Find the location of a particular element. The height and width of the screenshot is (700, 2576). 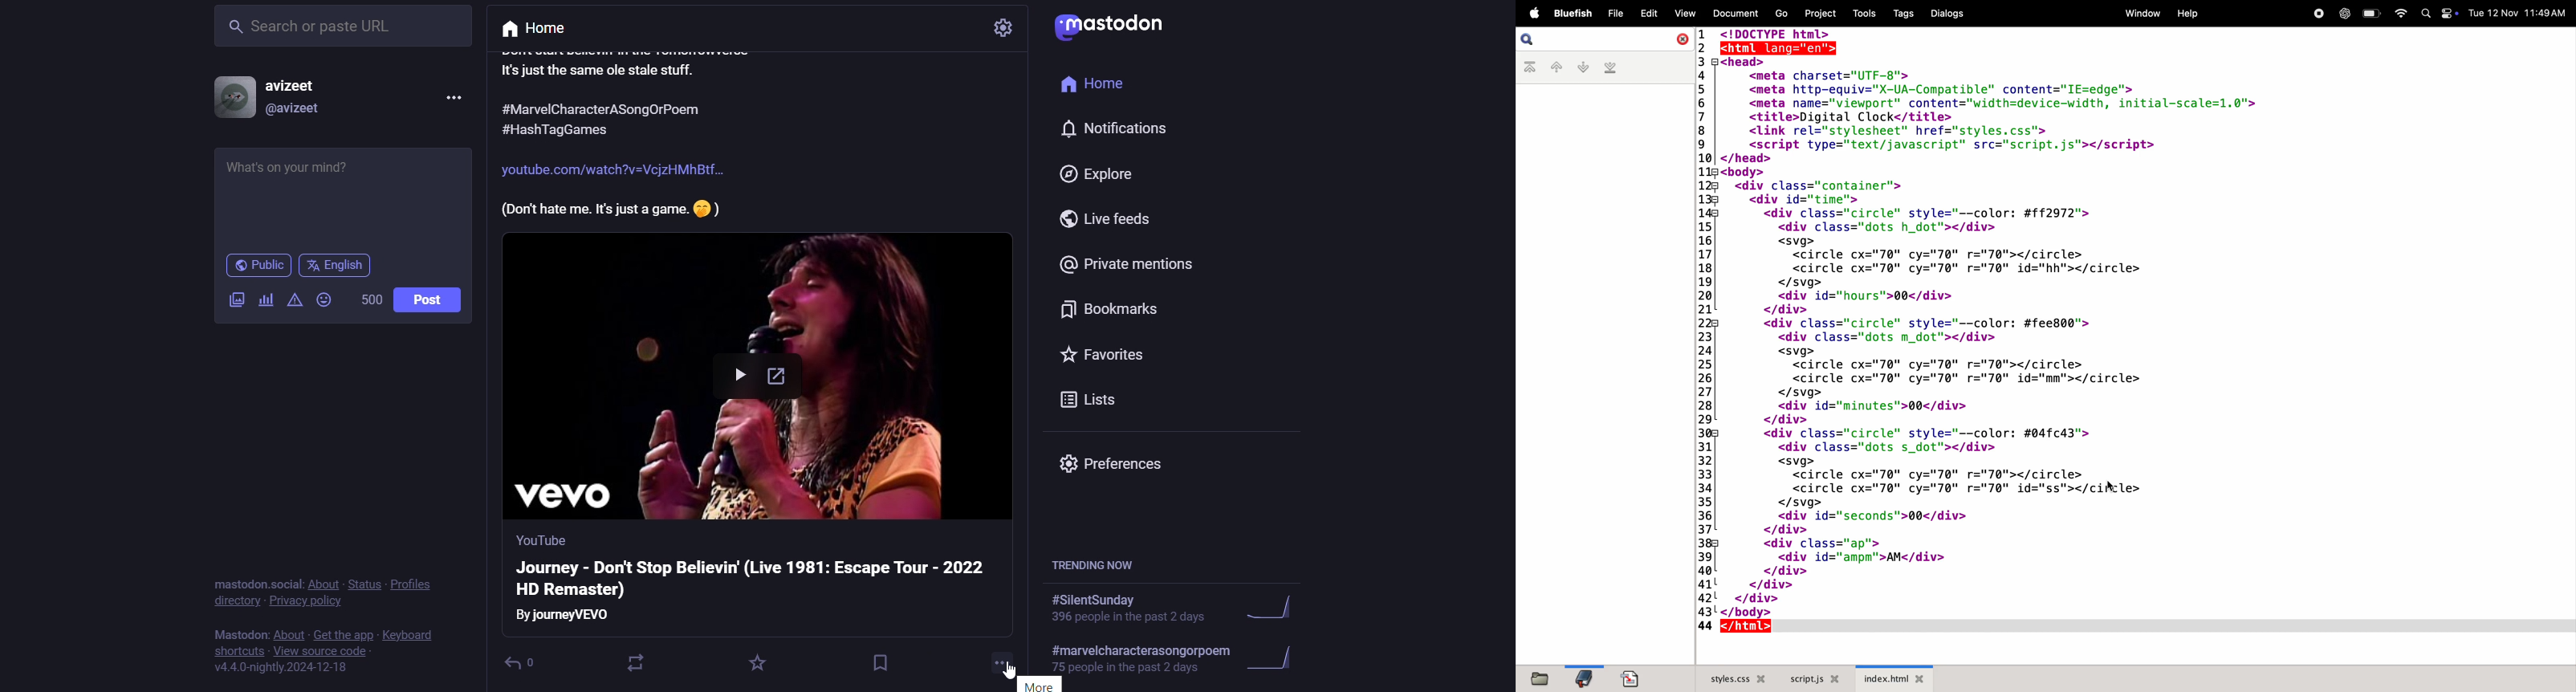

 is located at coordinates (612, 171).